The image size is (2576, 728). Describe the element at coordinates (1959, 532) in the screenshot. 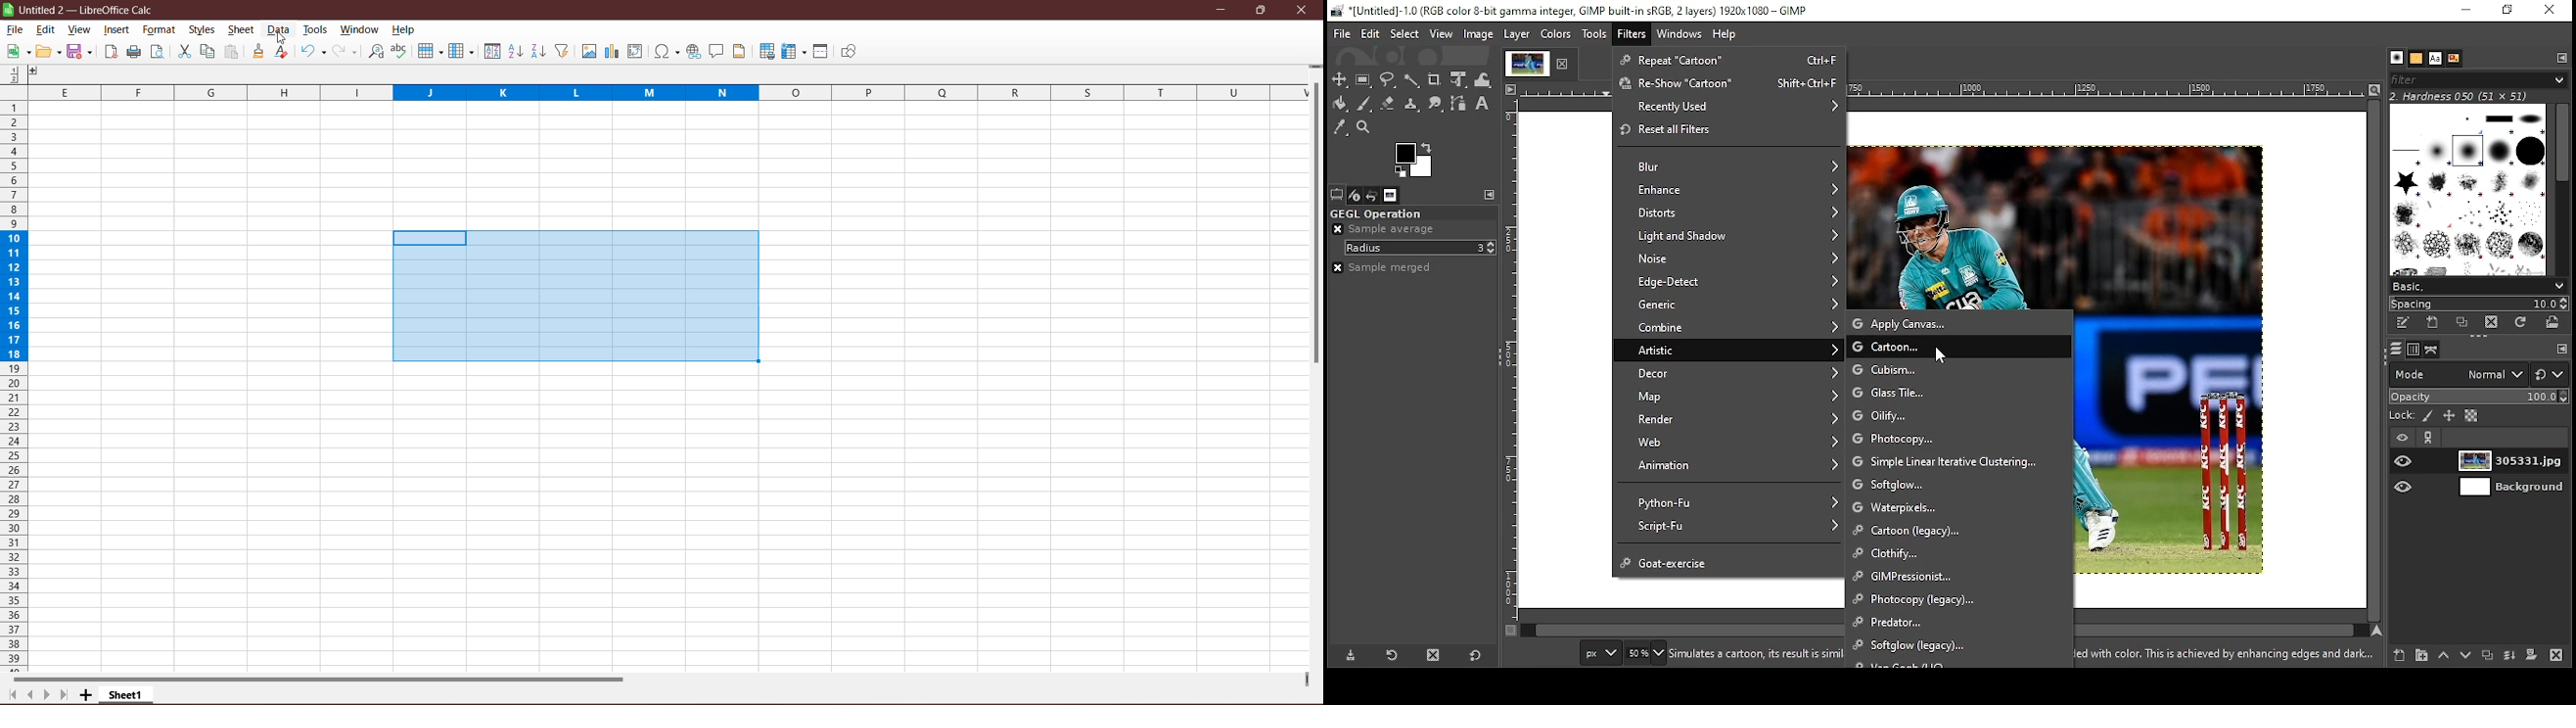

I see `cartoon legacy` at that location.